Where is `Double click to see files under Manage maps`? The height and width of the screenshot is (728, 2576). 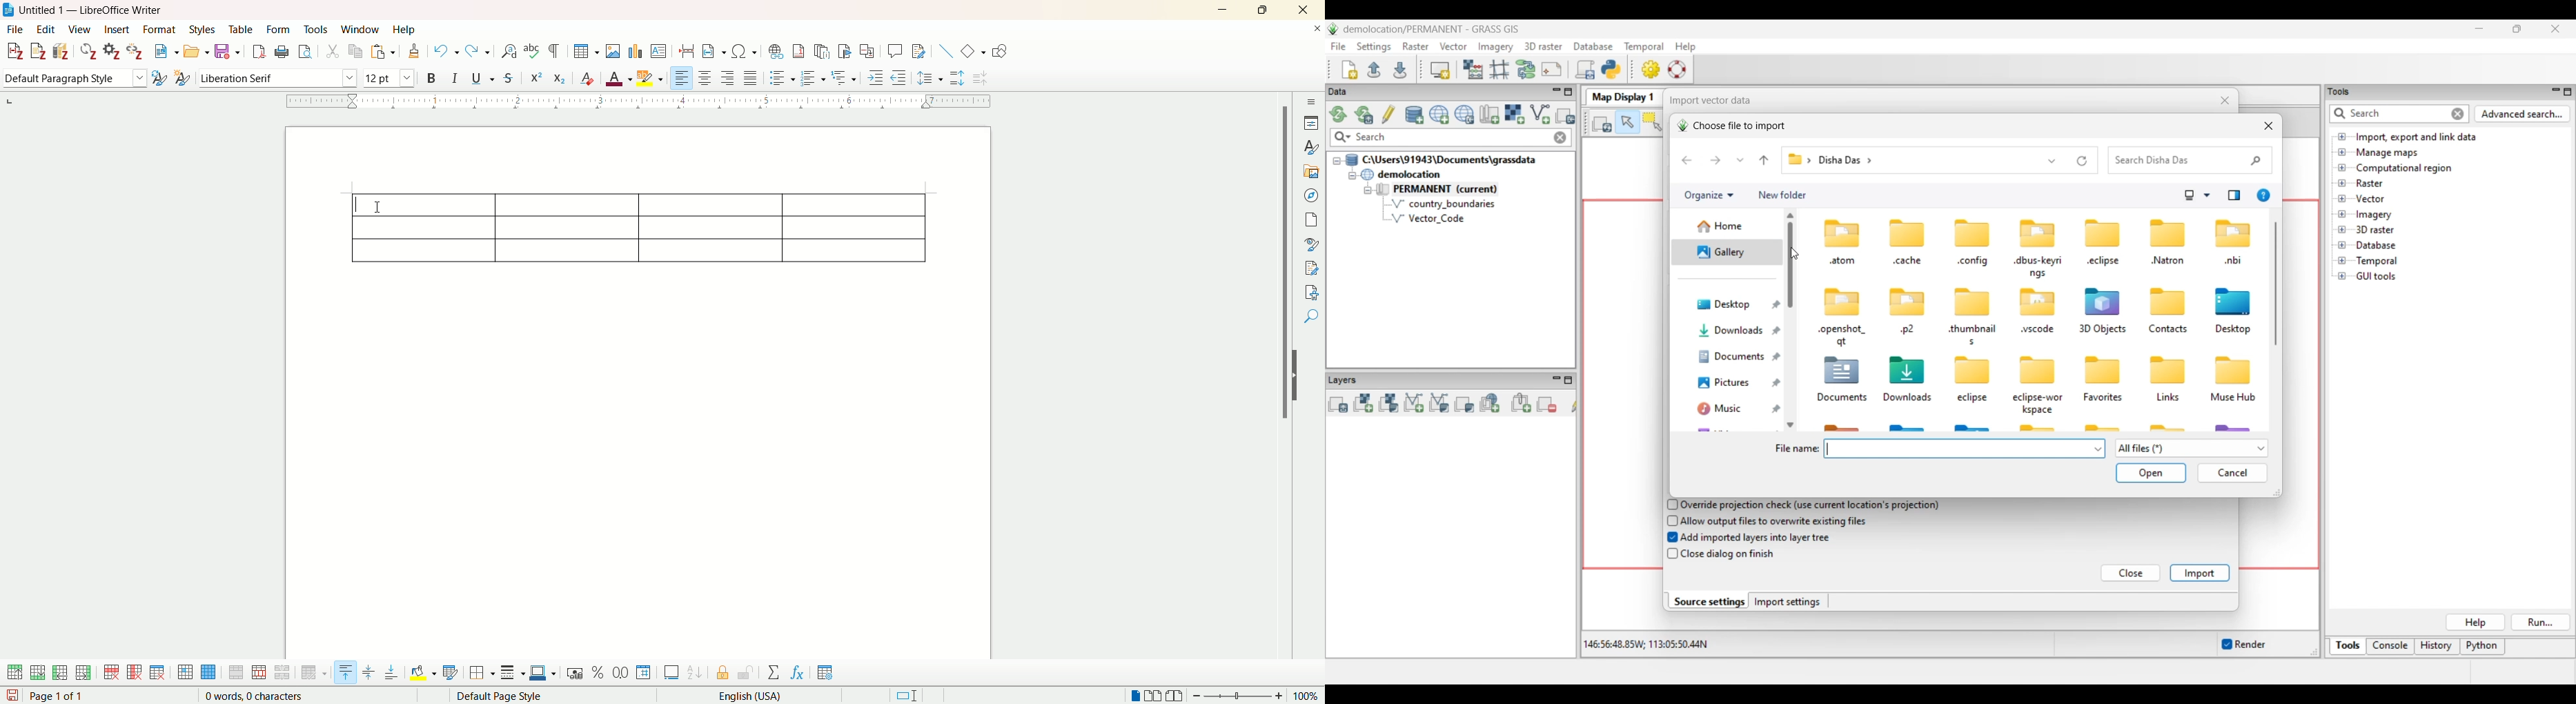 Double click to see files under Manage maps is located at coordinates (2388, 153).